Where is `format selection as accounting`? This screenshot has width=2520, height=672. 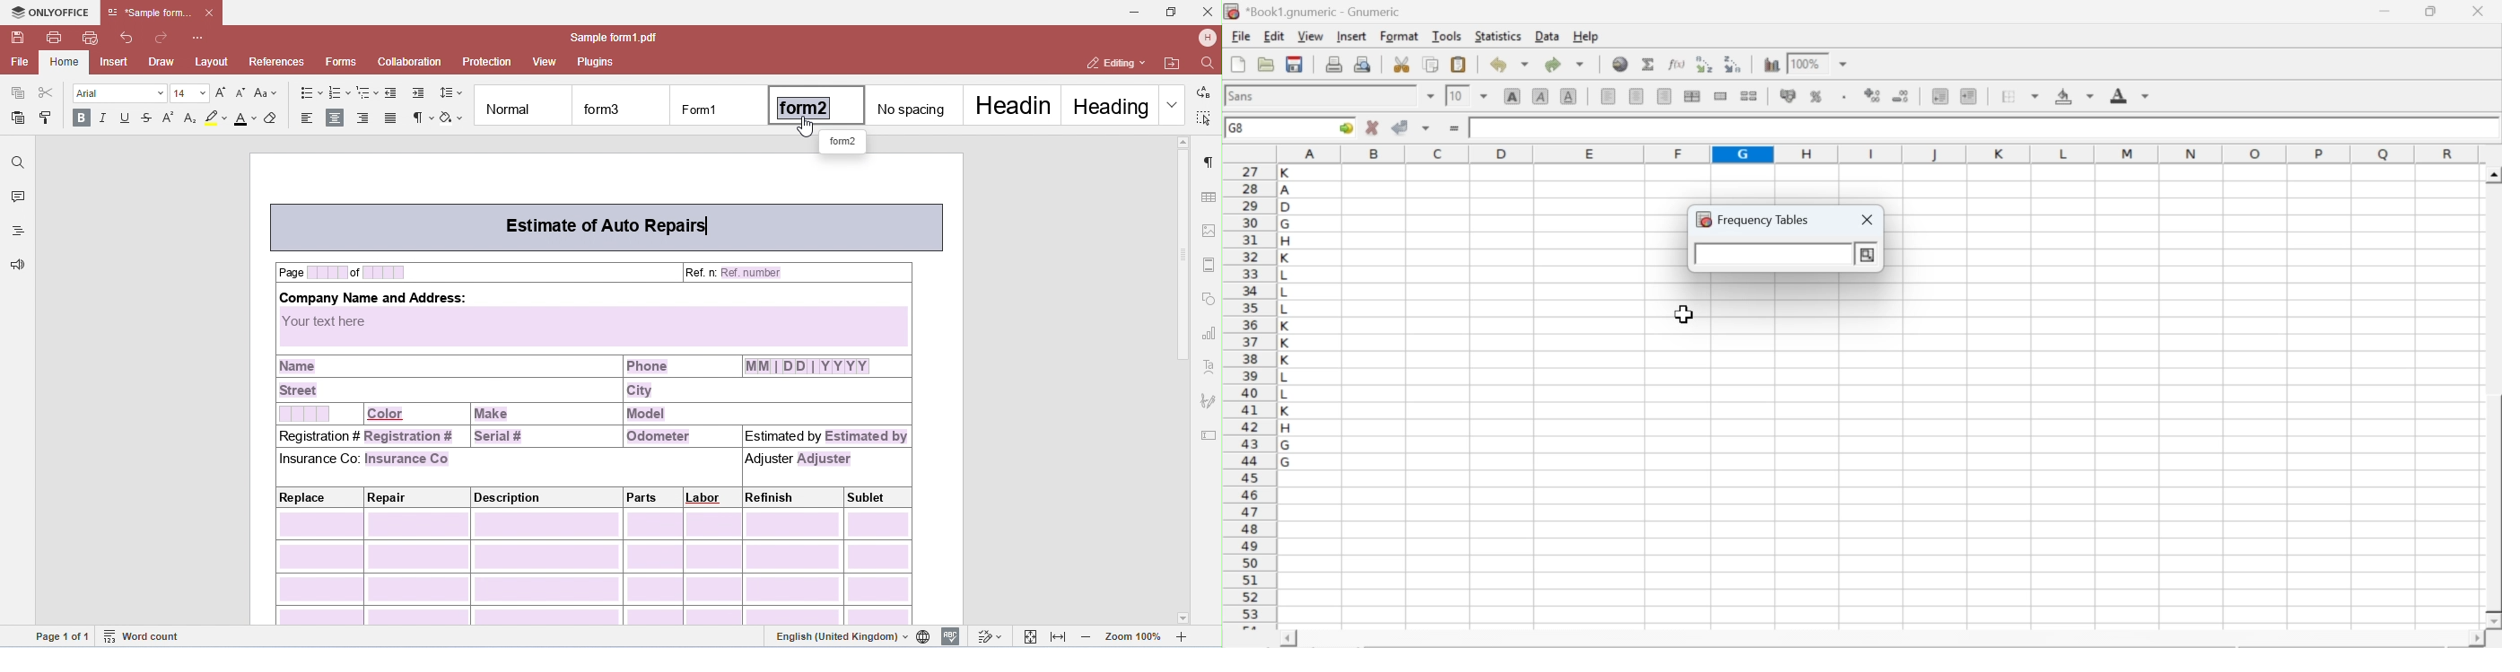 format selection as accounting is located at coordinates (1788, 95).